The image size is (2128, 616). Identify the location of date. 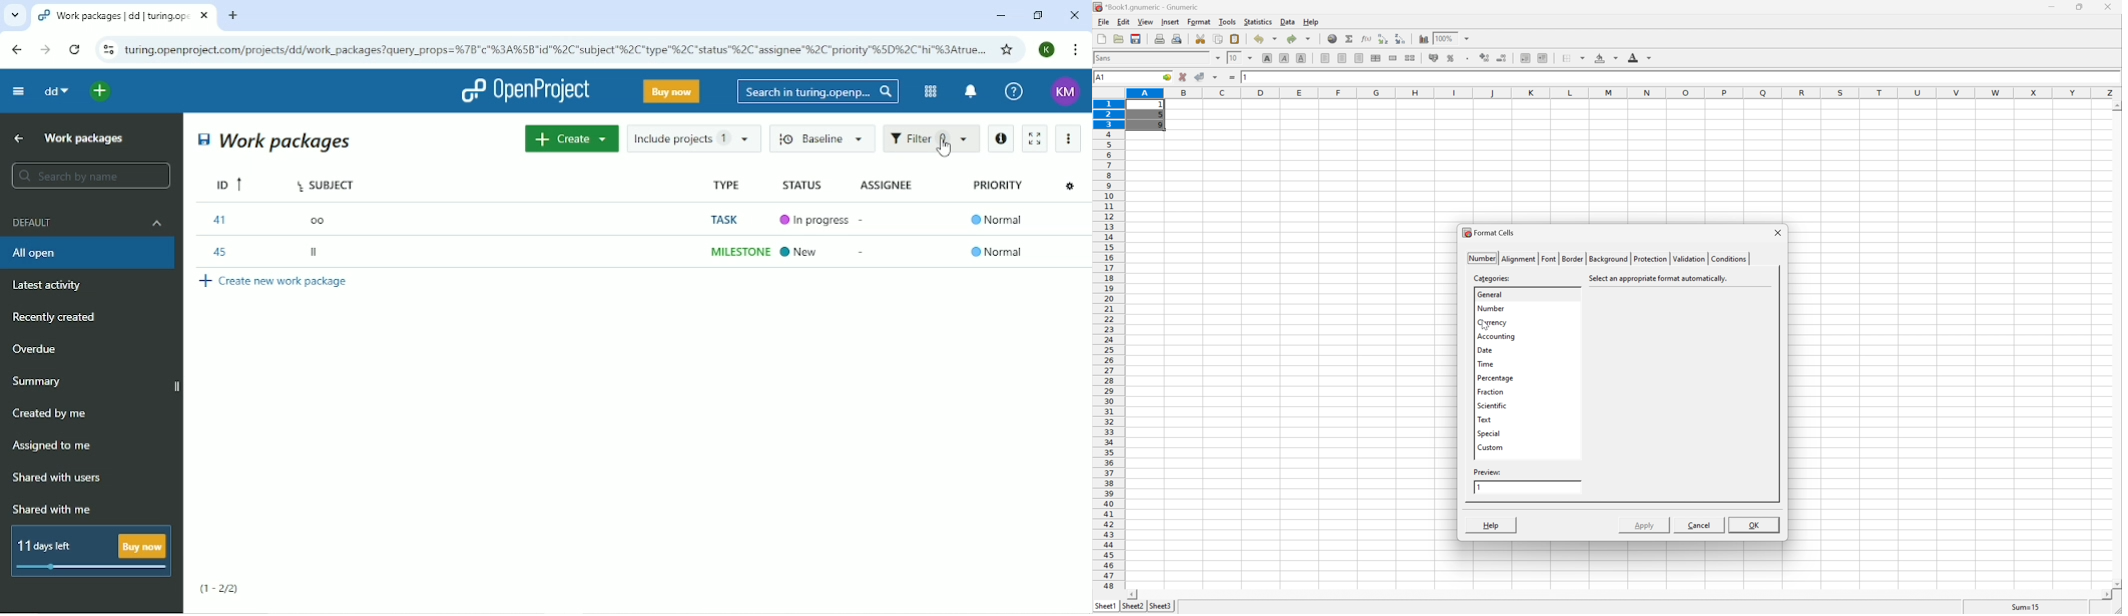
(1484, 349).